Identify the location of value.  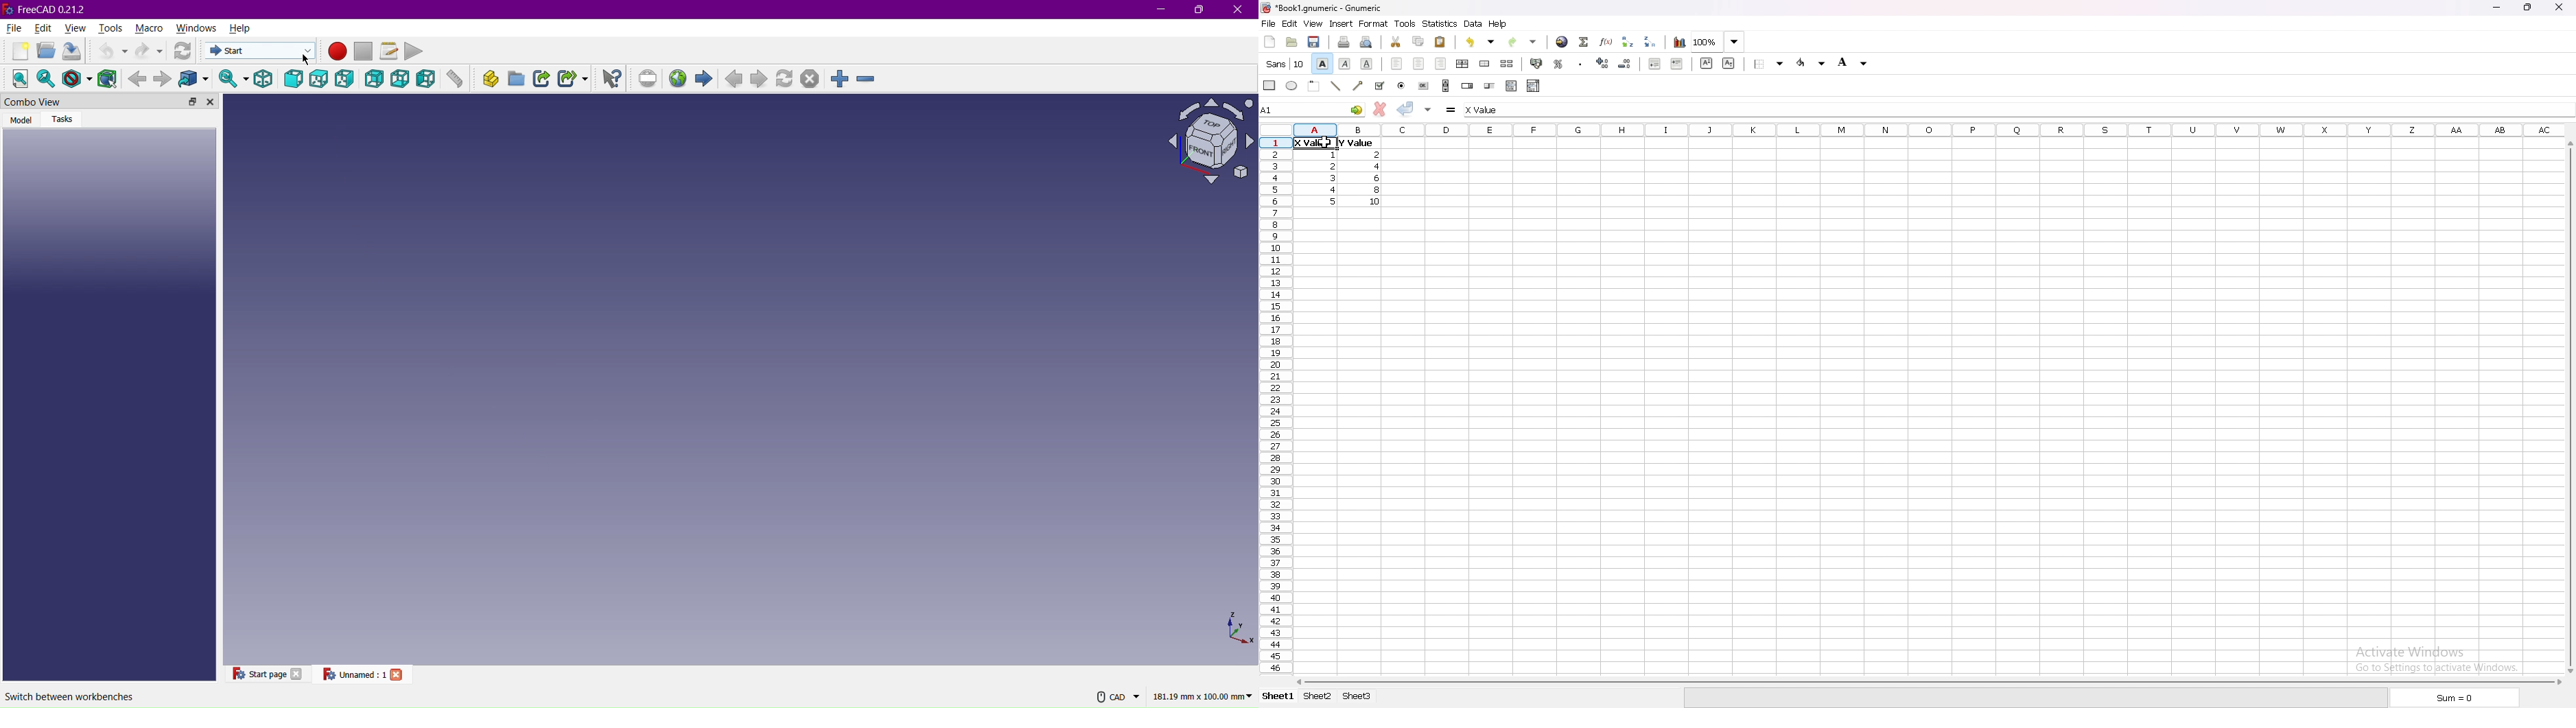
(1332, 166).